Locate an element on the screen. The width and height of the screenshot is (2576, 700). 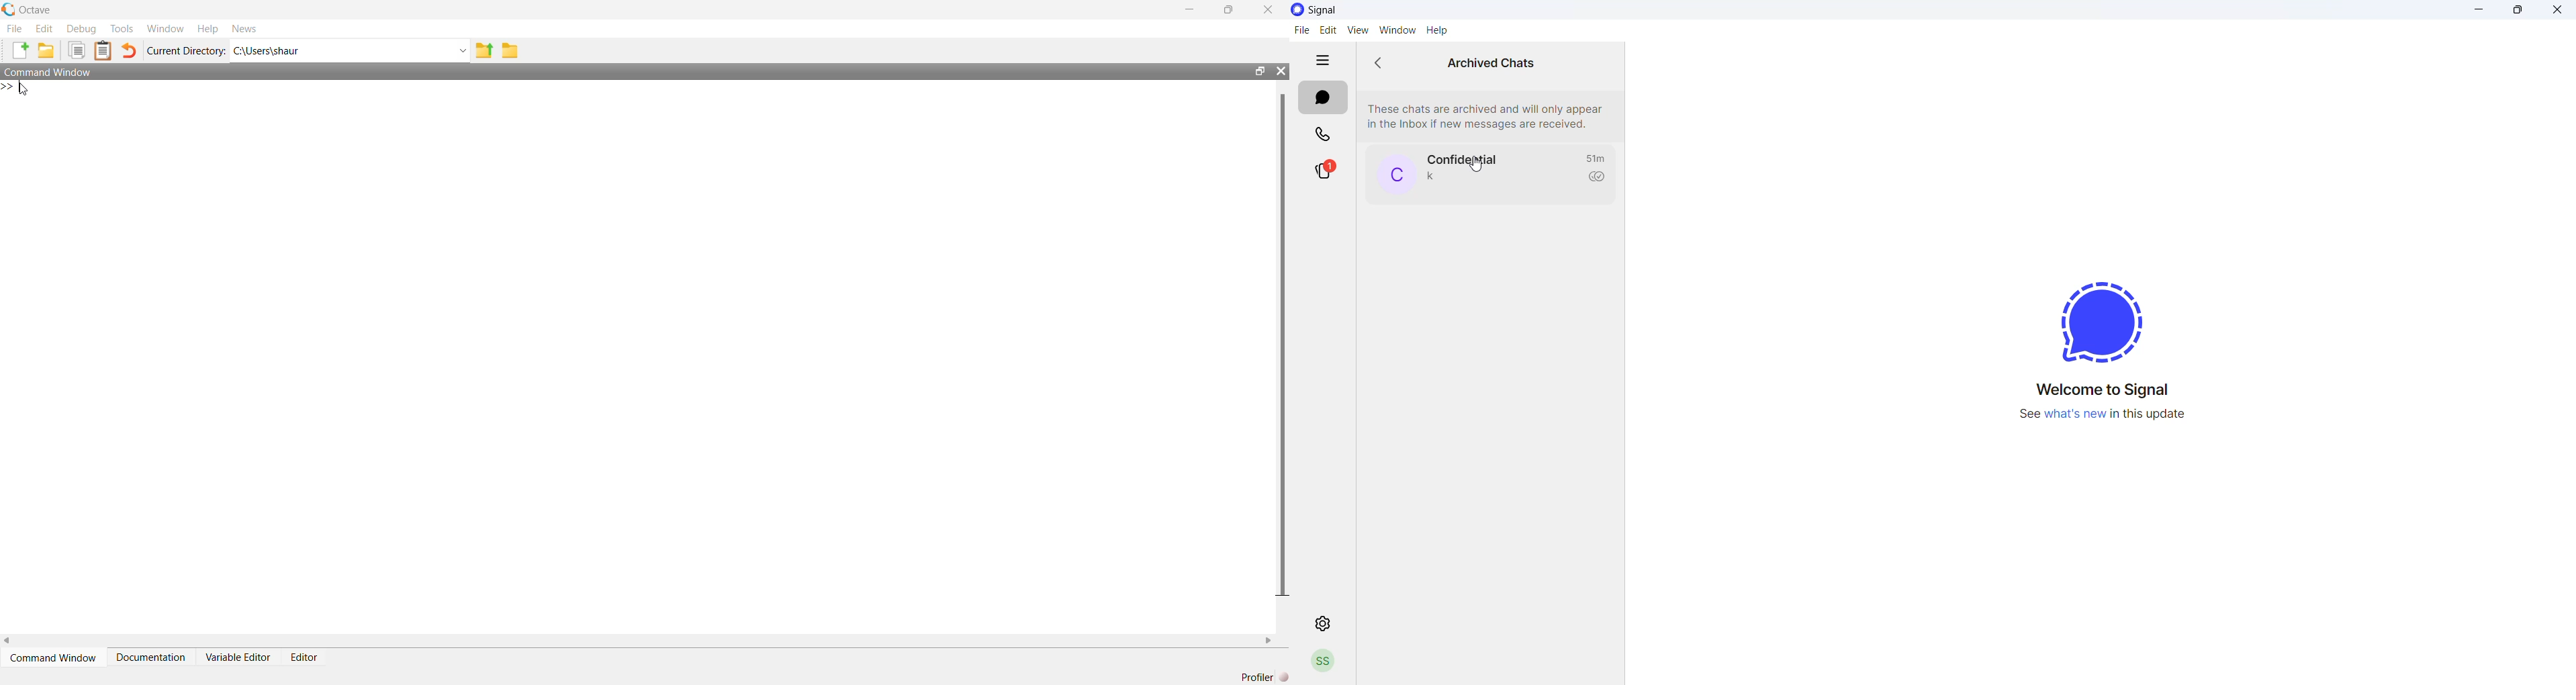
clip board is located at coordinates (103, 50).